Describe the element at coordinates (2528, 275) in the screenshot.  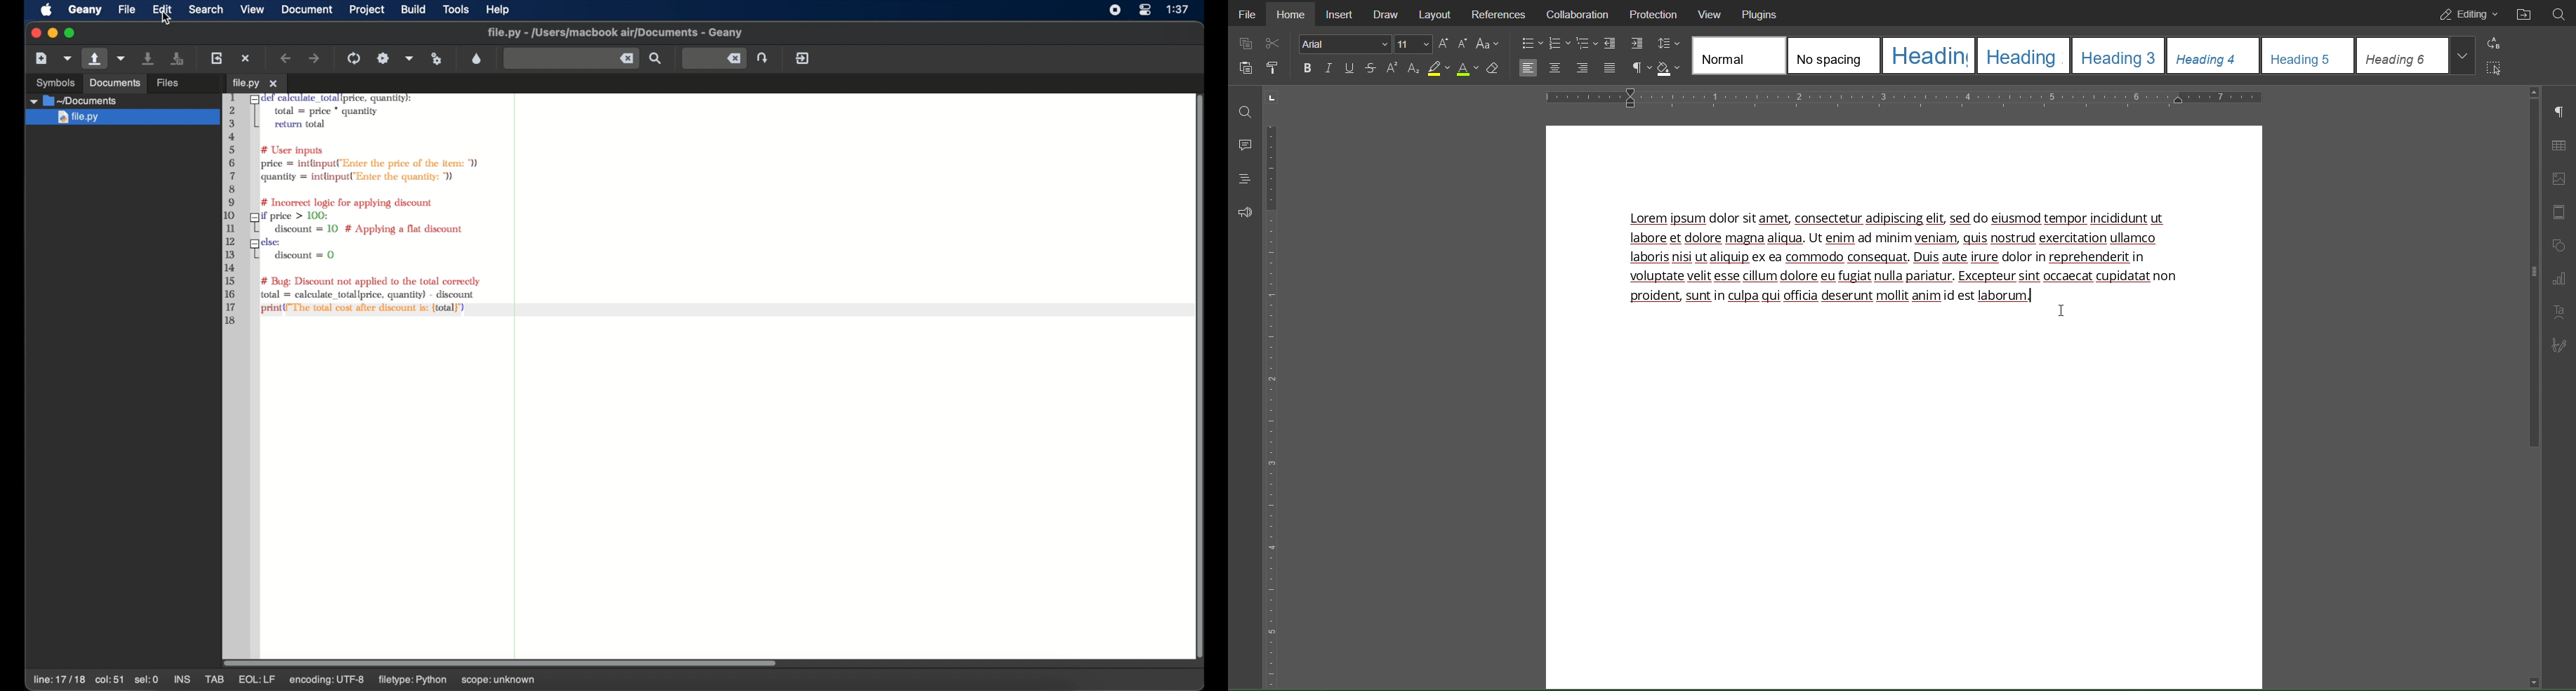
I see `slider` at that location.